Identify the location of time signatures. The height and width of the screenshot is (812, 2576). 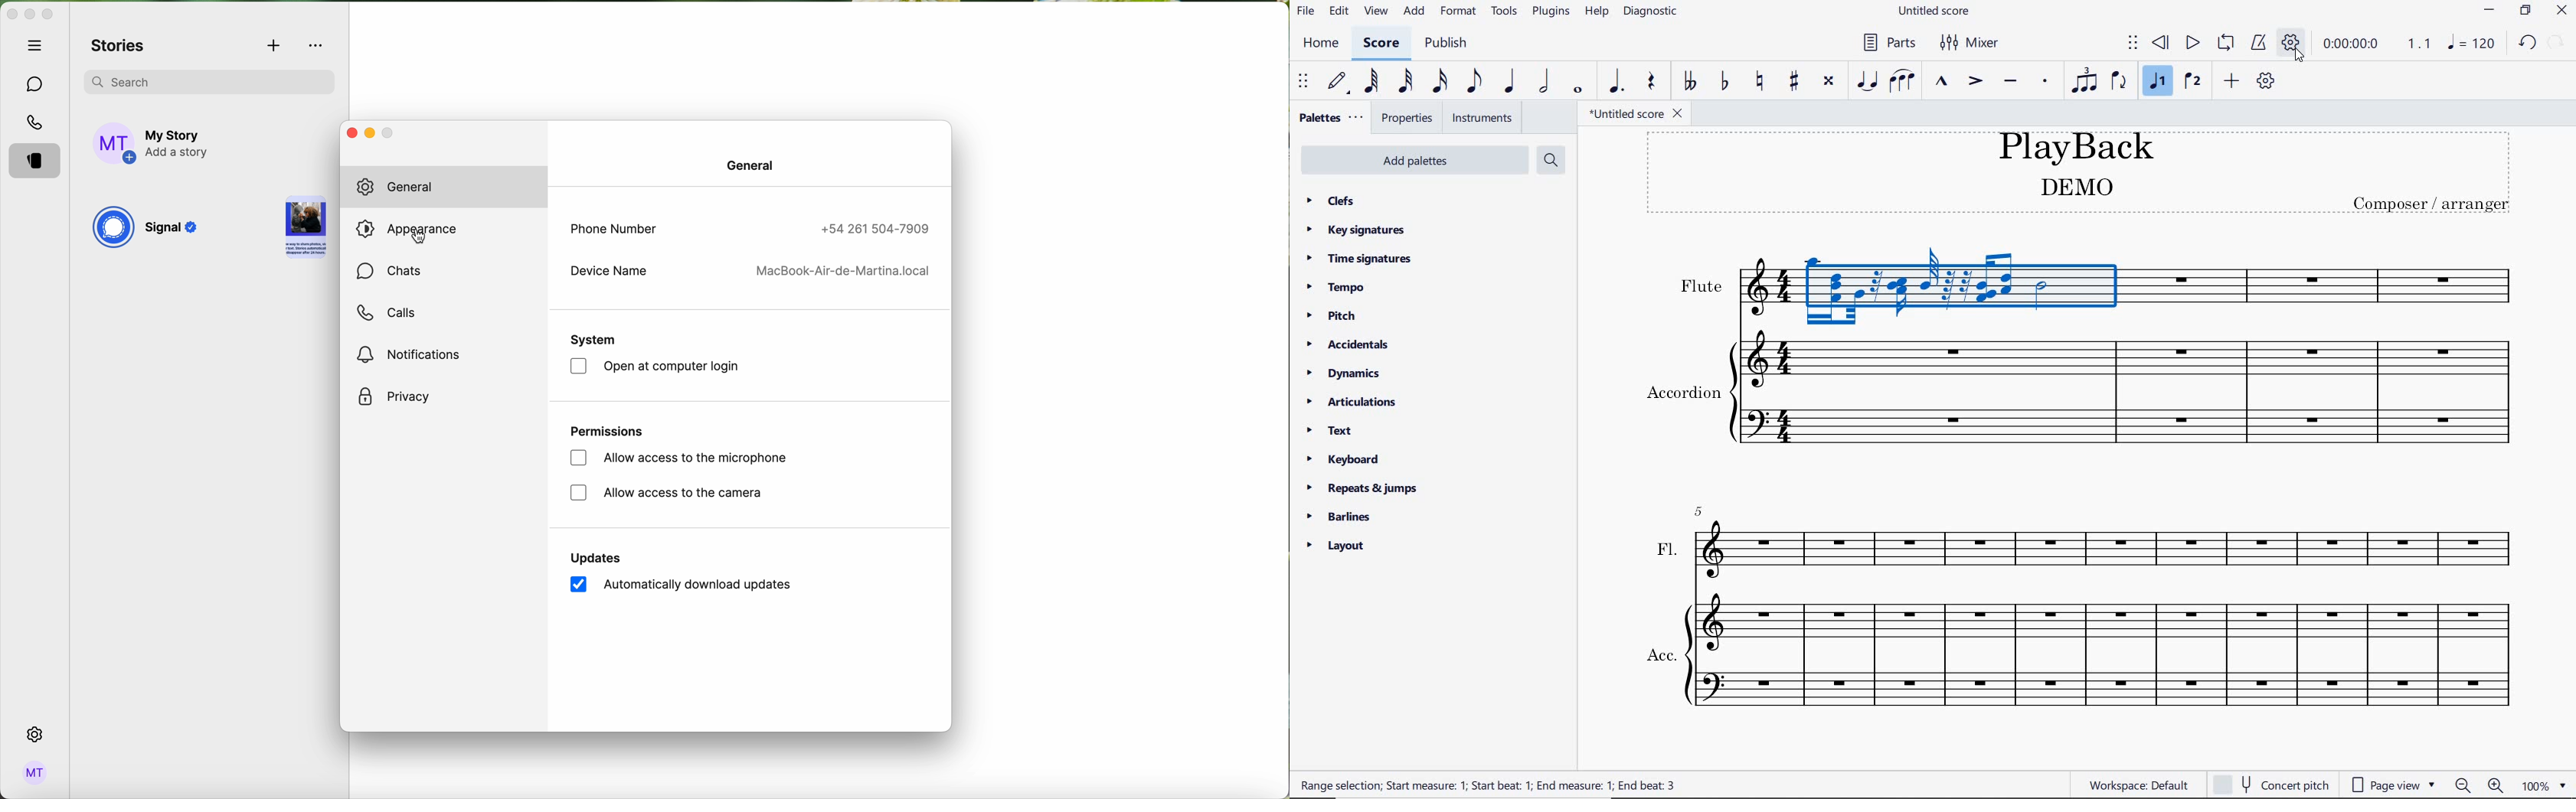
(1362, 257).